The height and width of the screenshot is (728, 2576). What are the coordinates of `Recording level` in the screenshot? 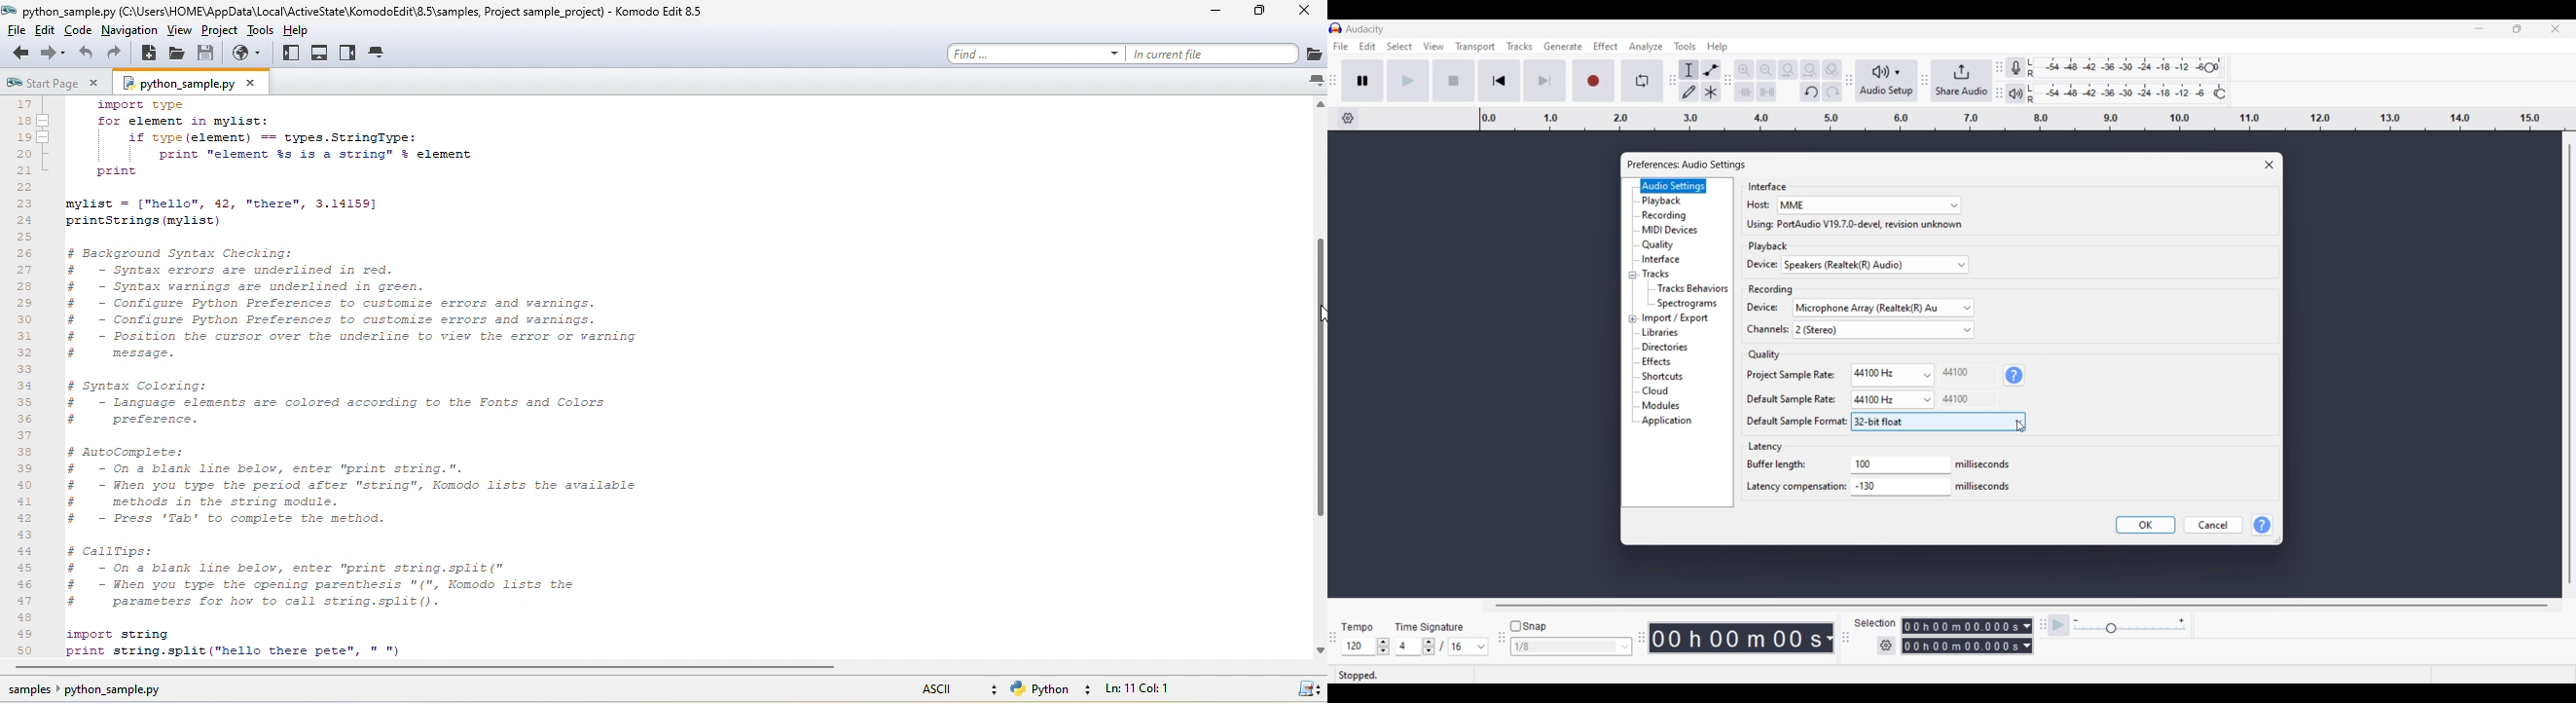 It's located at (2124, 68).